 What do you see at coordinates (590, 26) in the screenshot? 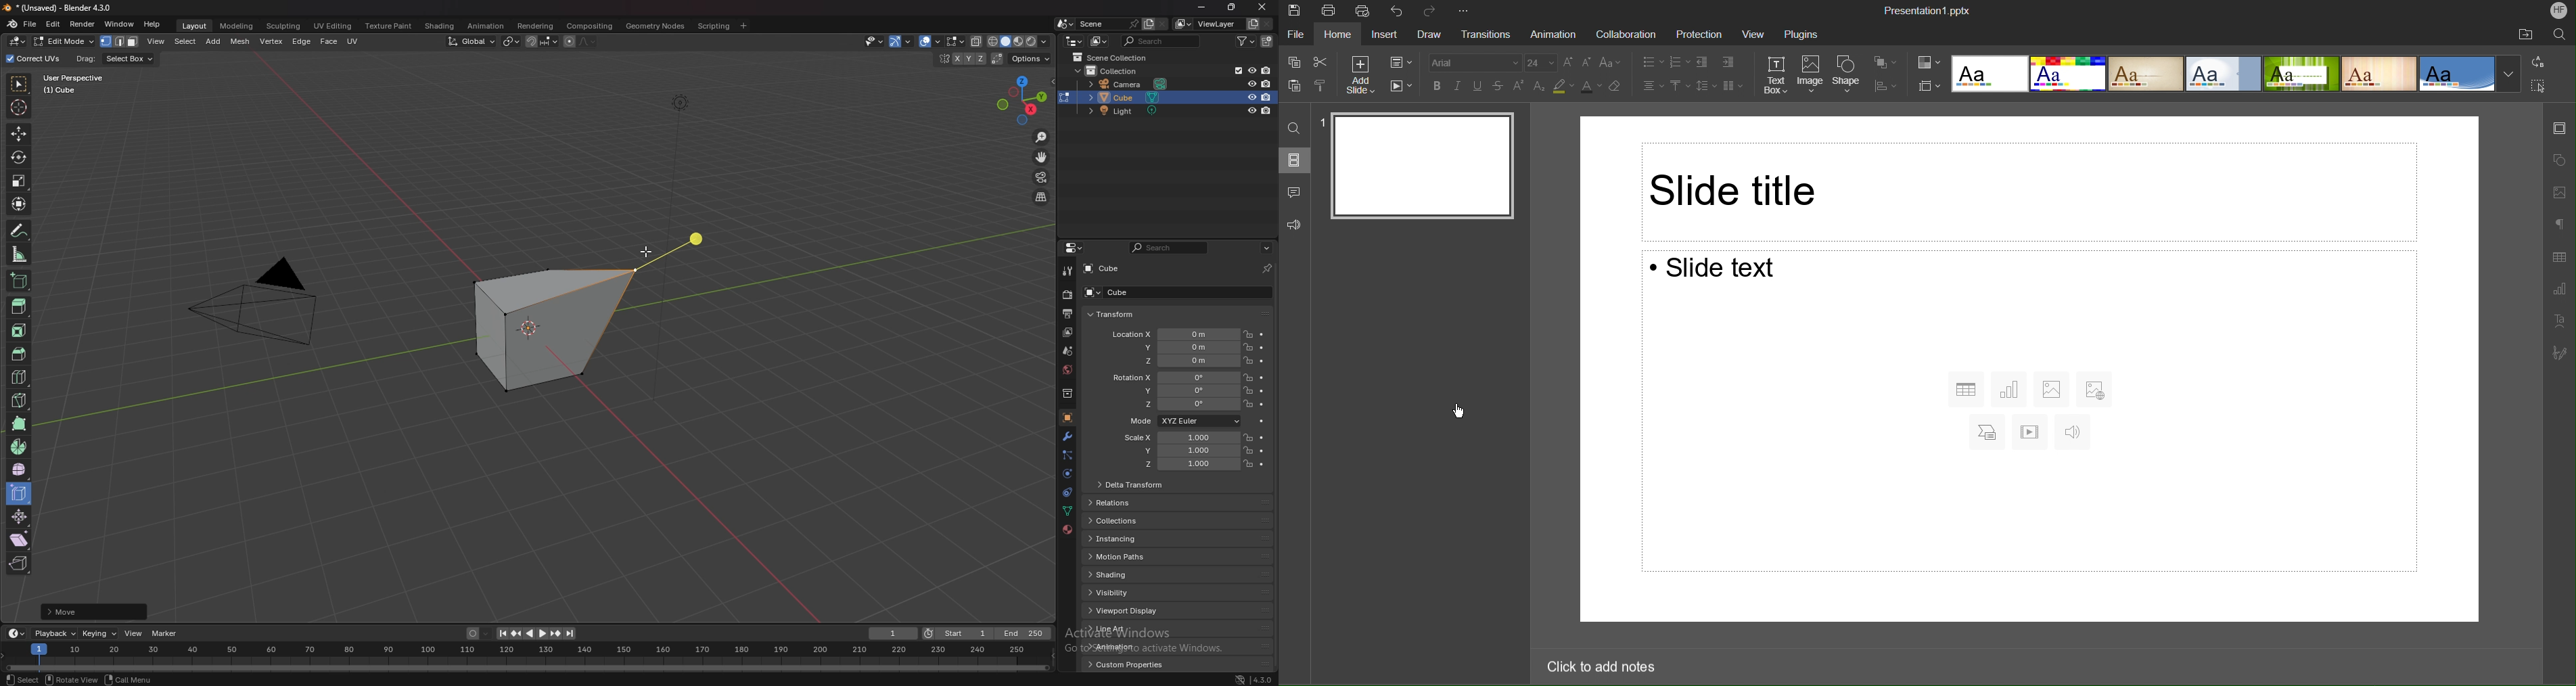
I see `compositing` at bounding box center [590, 26].